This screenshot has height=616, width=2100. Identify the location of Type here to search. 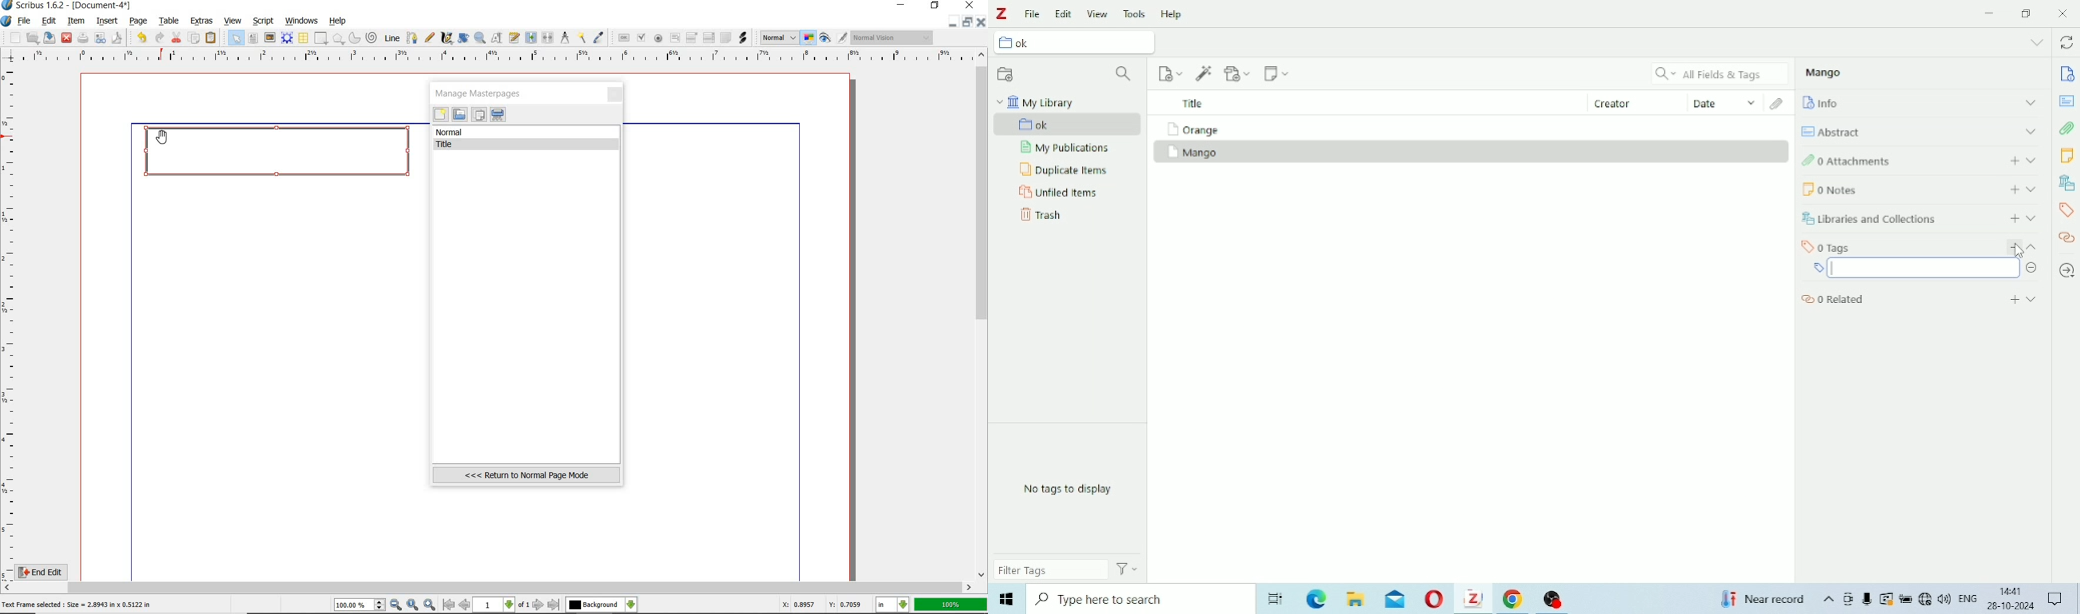
(1140, 599).